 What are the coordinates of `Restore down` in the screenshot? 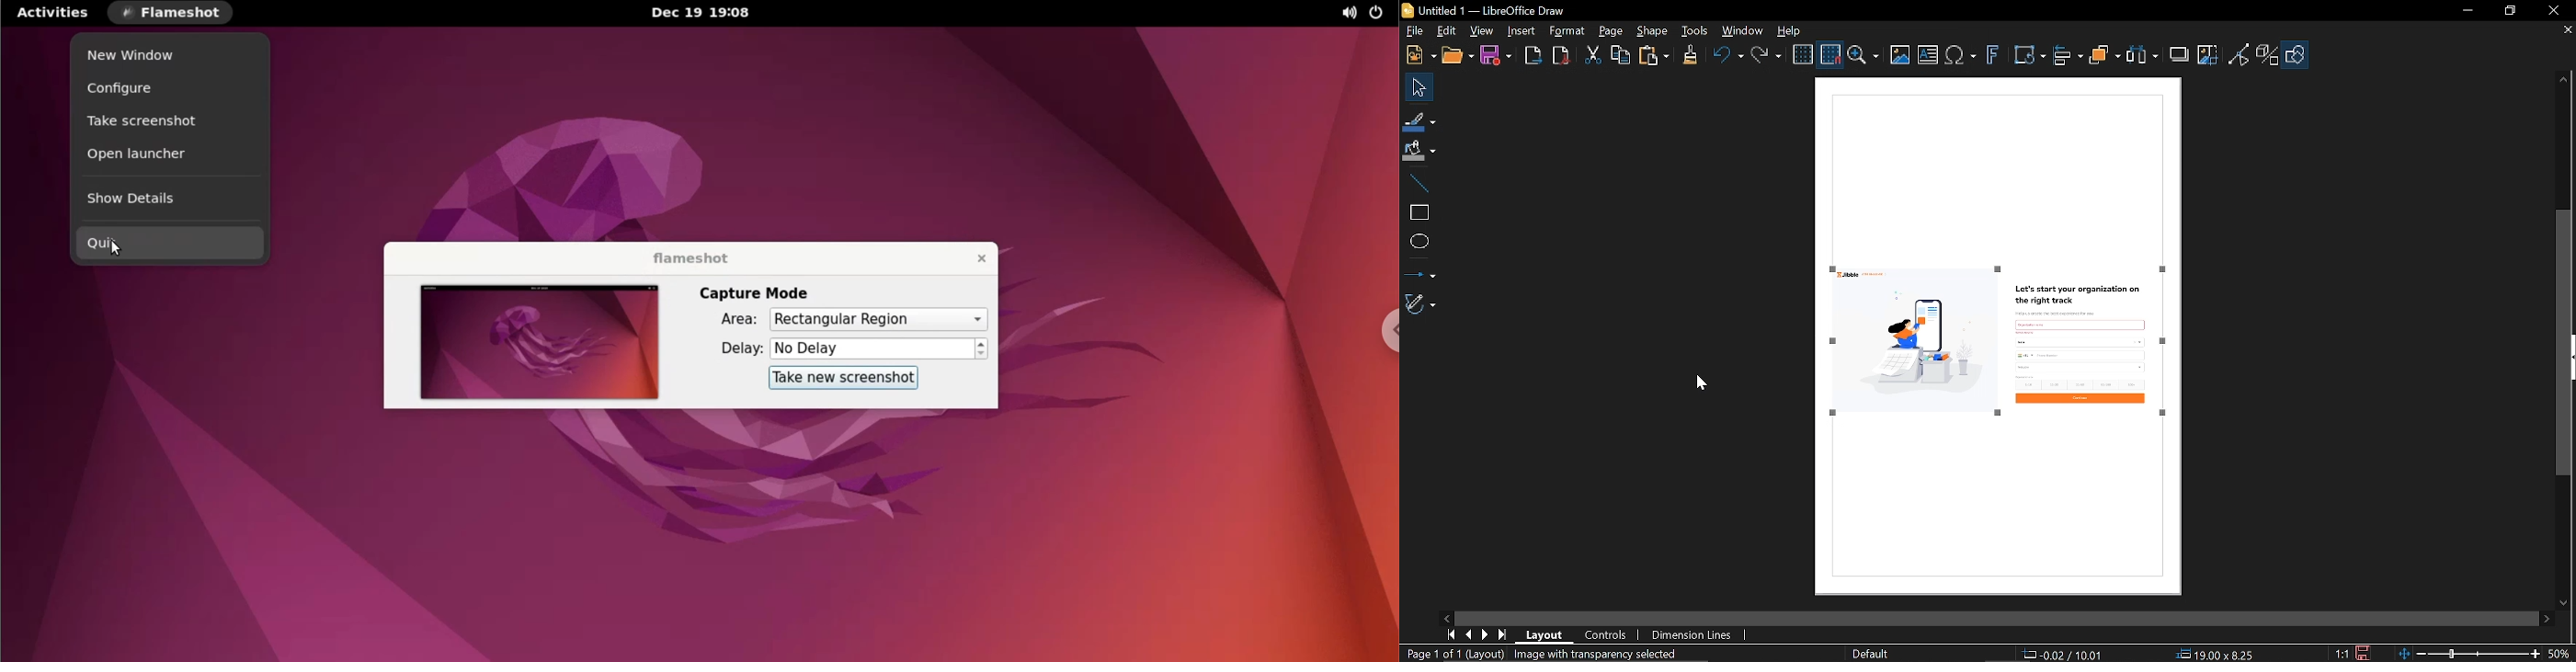 It's located at (2507, 10).